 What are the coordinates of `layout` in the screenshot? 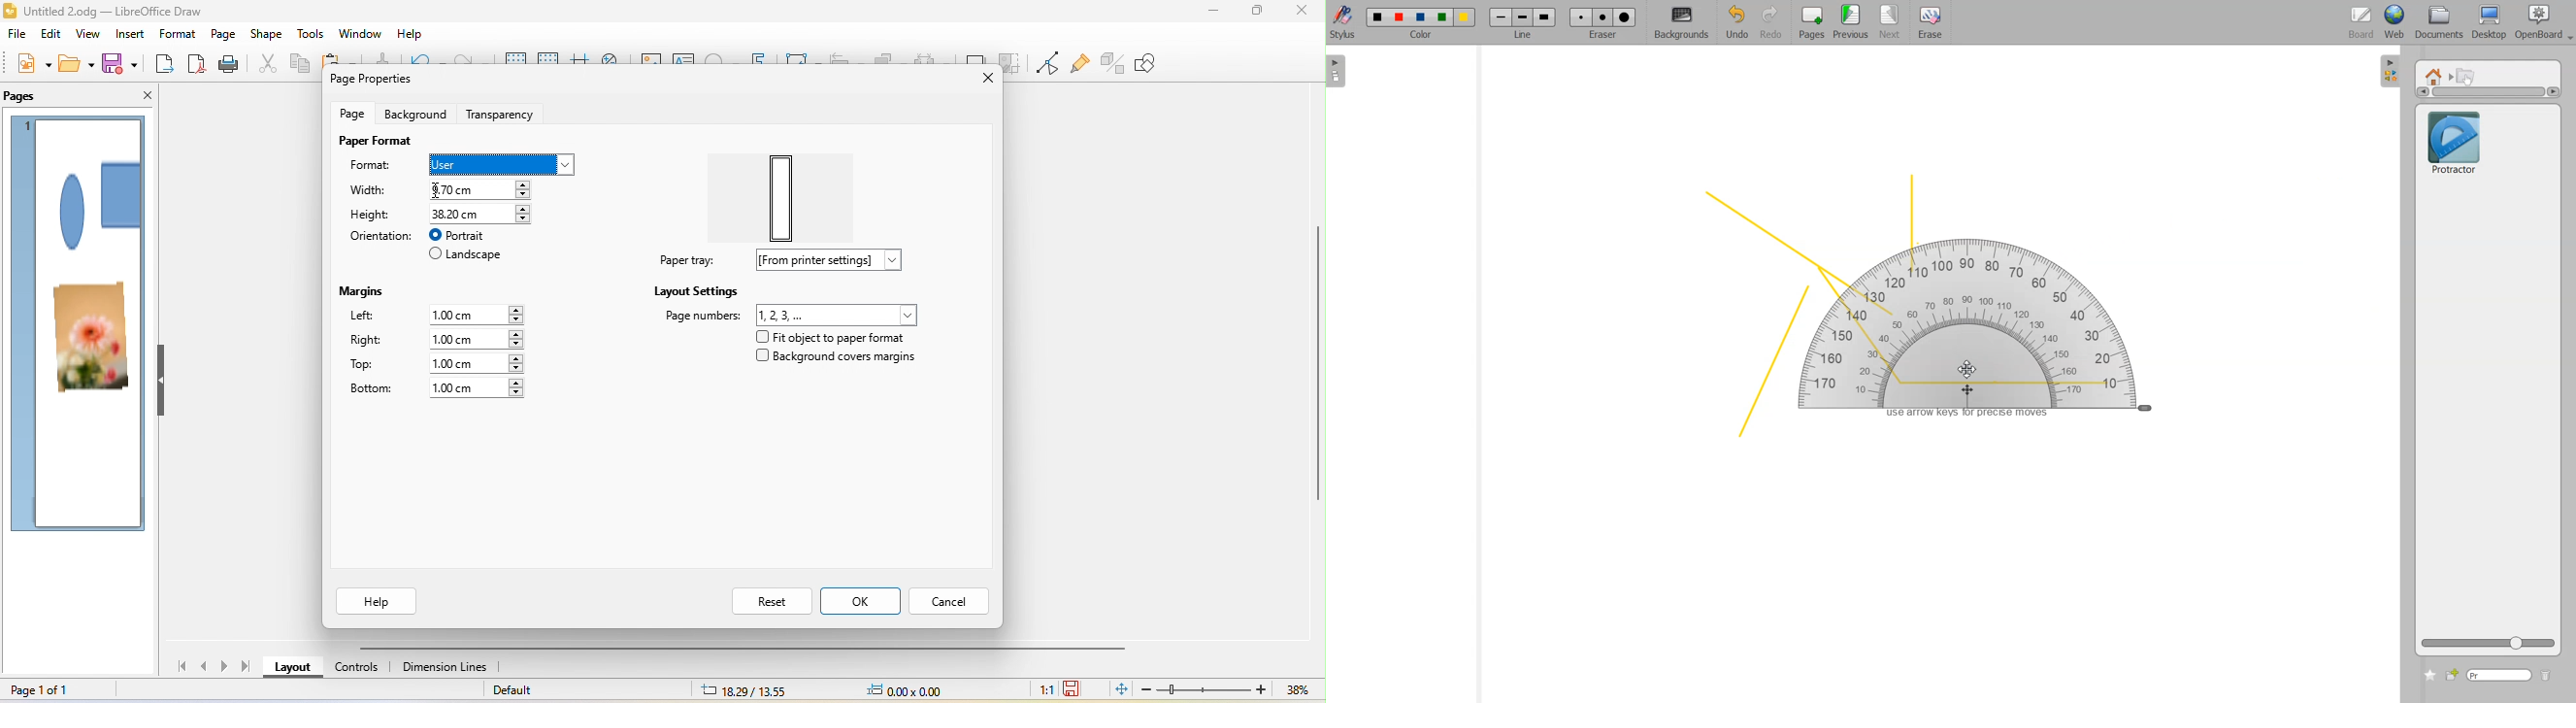 It's located at (290, 668).